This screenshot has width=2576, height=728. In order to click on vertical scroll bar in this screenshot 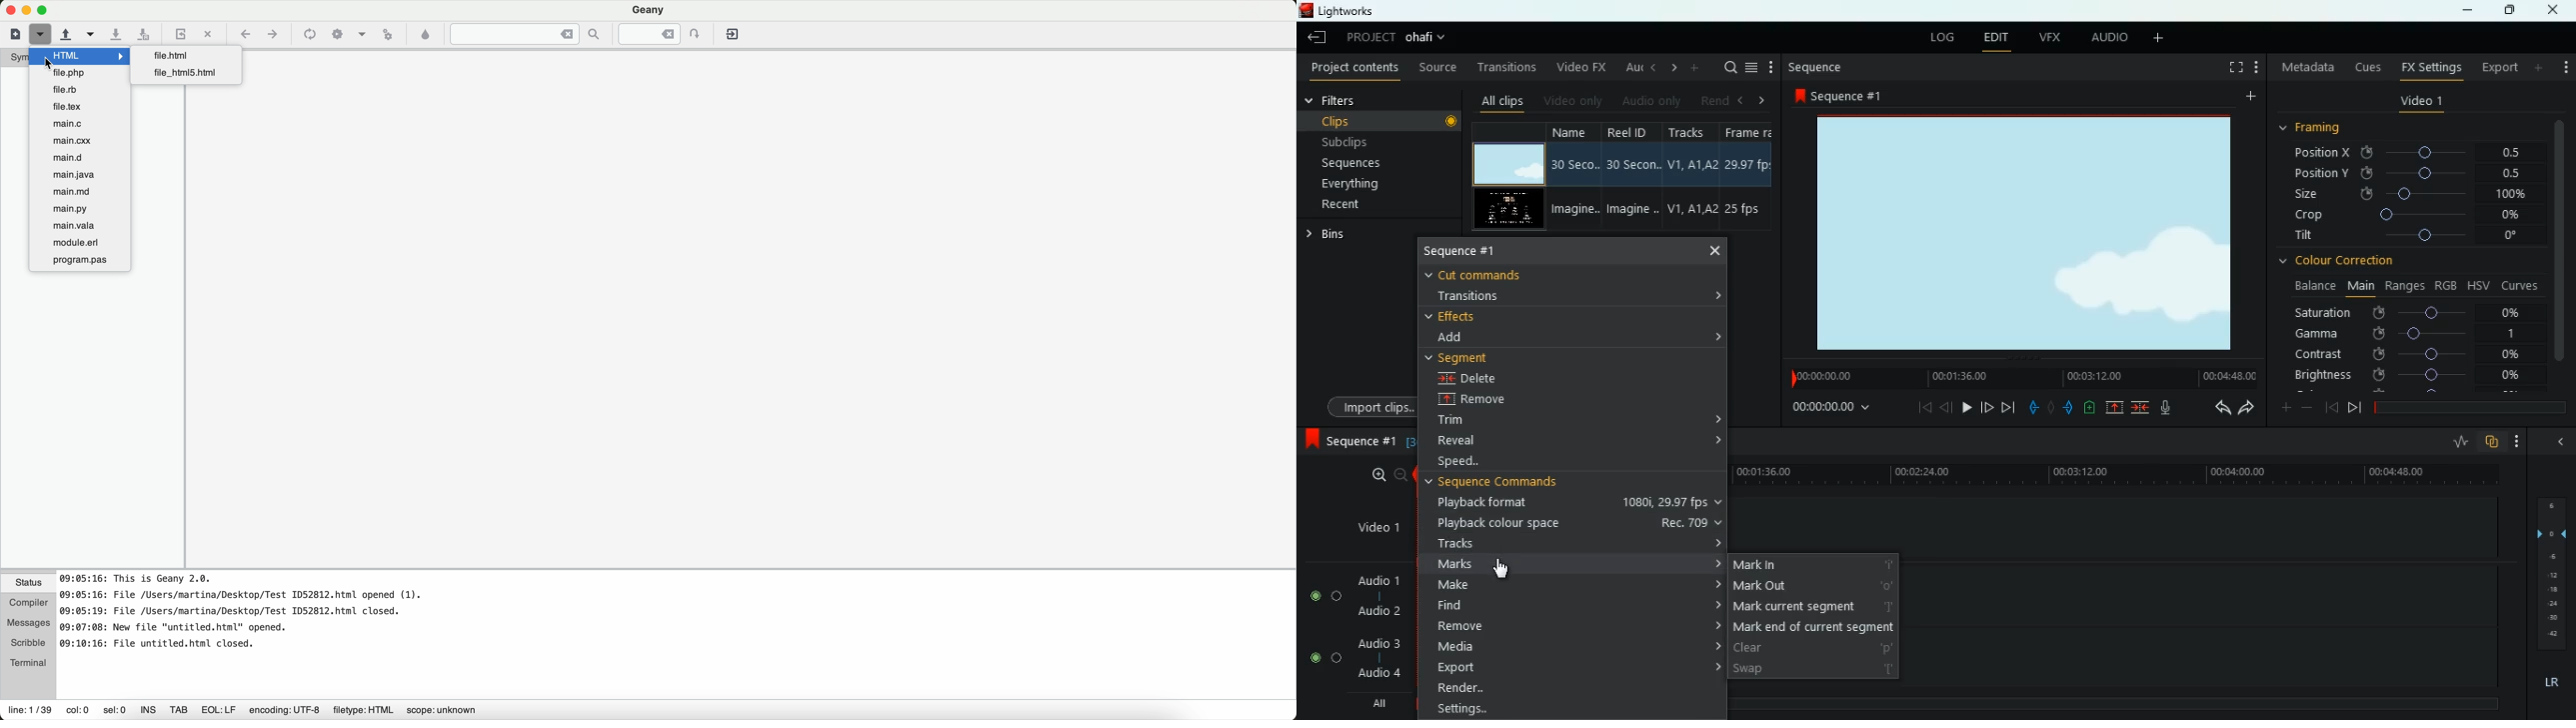, I will do `click(2559, 248)`.